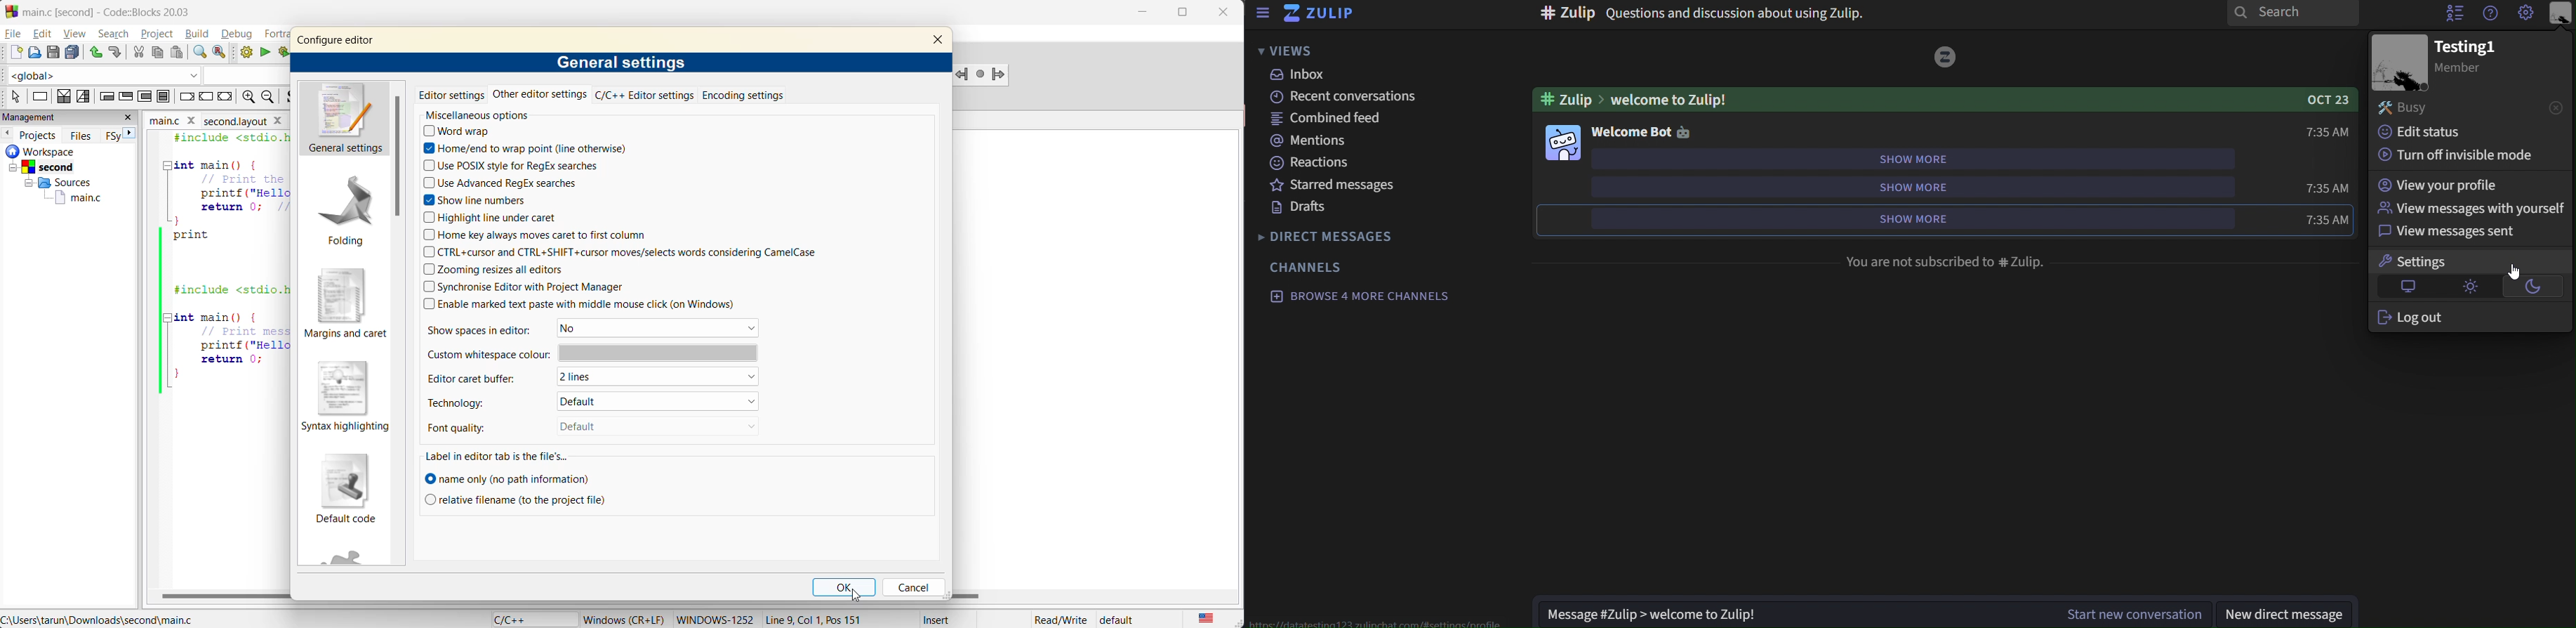 Image resolution: width=2576 pixels, height=644 pixels. What do you see at coordinates (8, 133) in the screenshot?
I see `previous` at bounding box center [8, 133].